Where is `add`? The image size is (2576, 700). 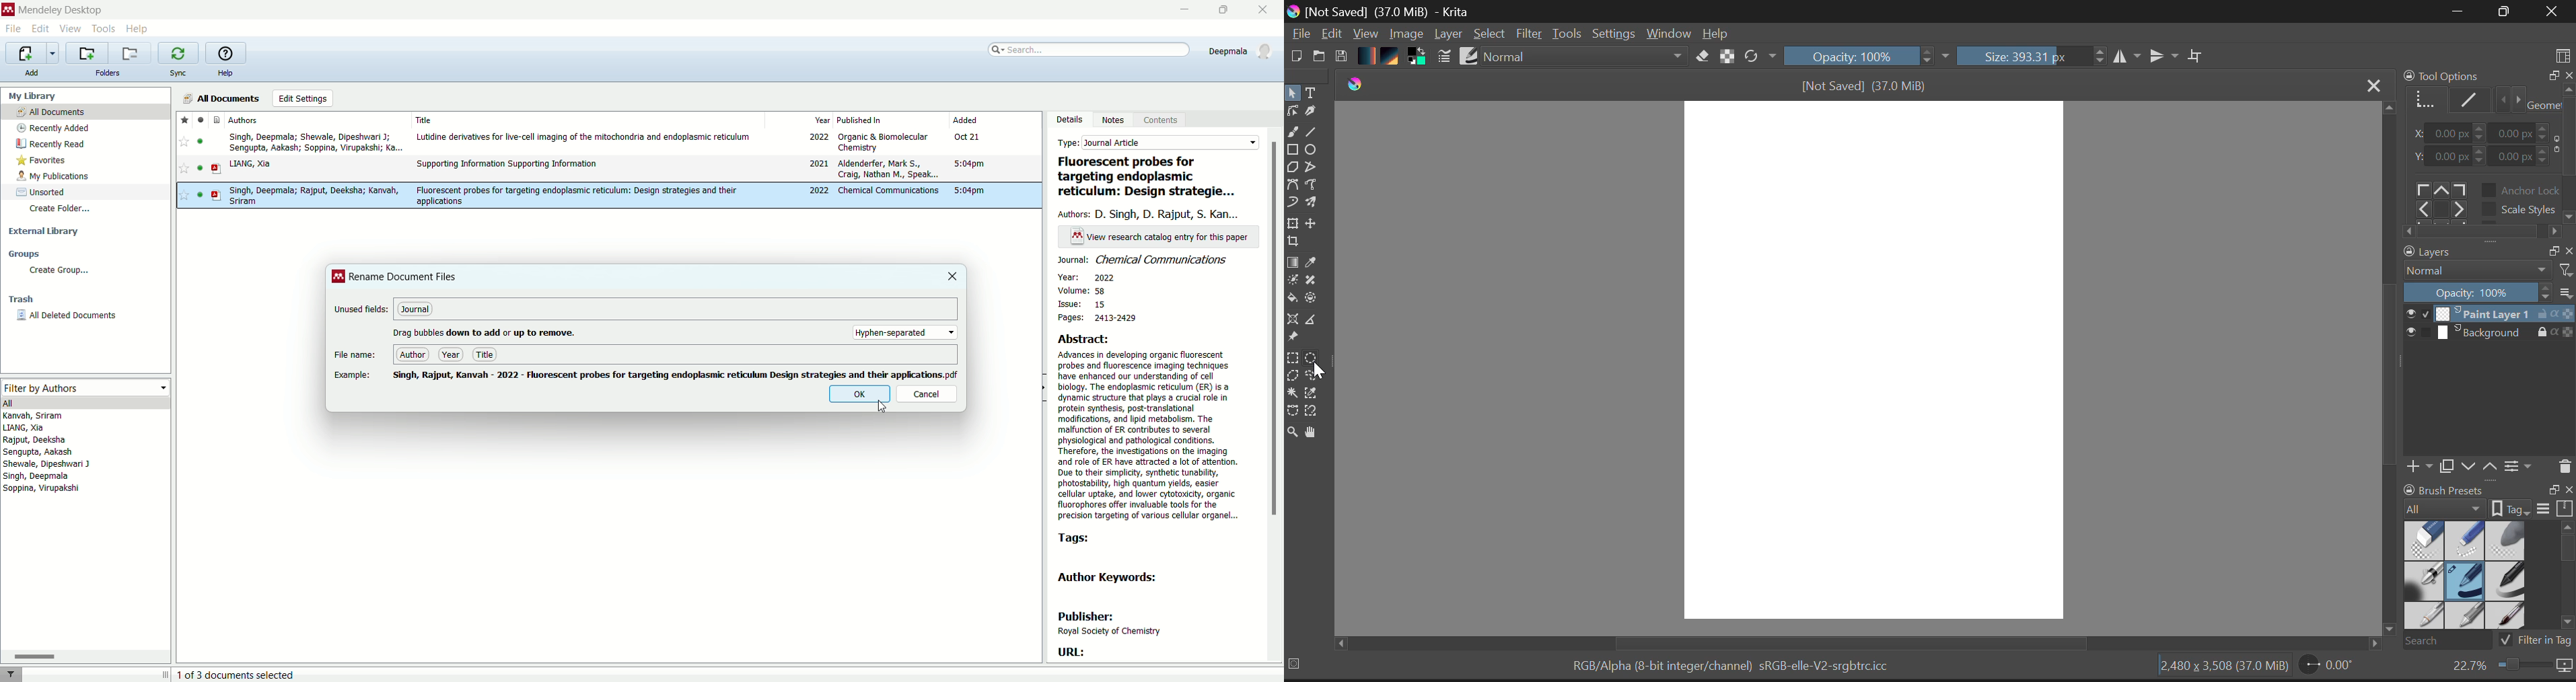
add is located at coordinates (32, 72).